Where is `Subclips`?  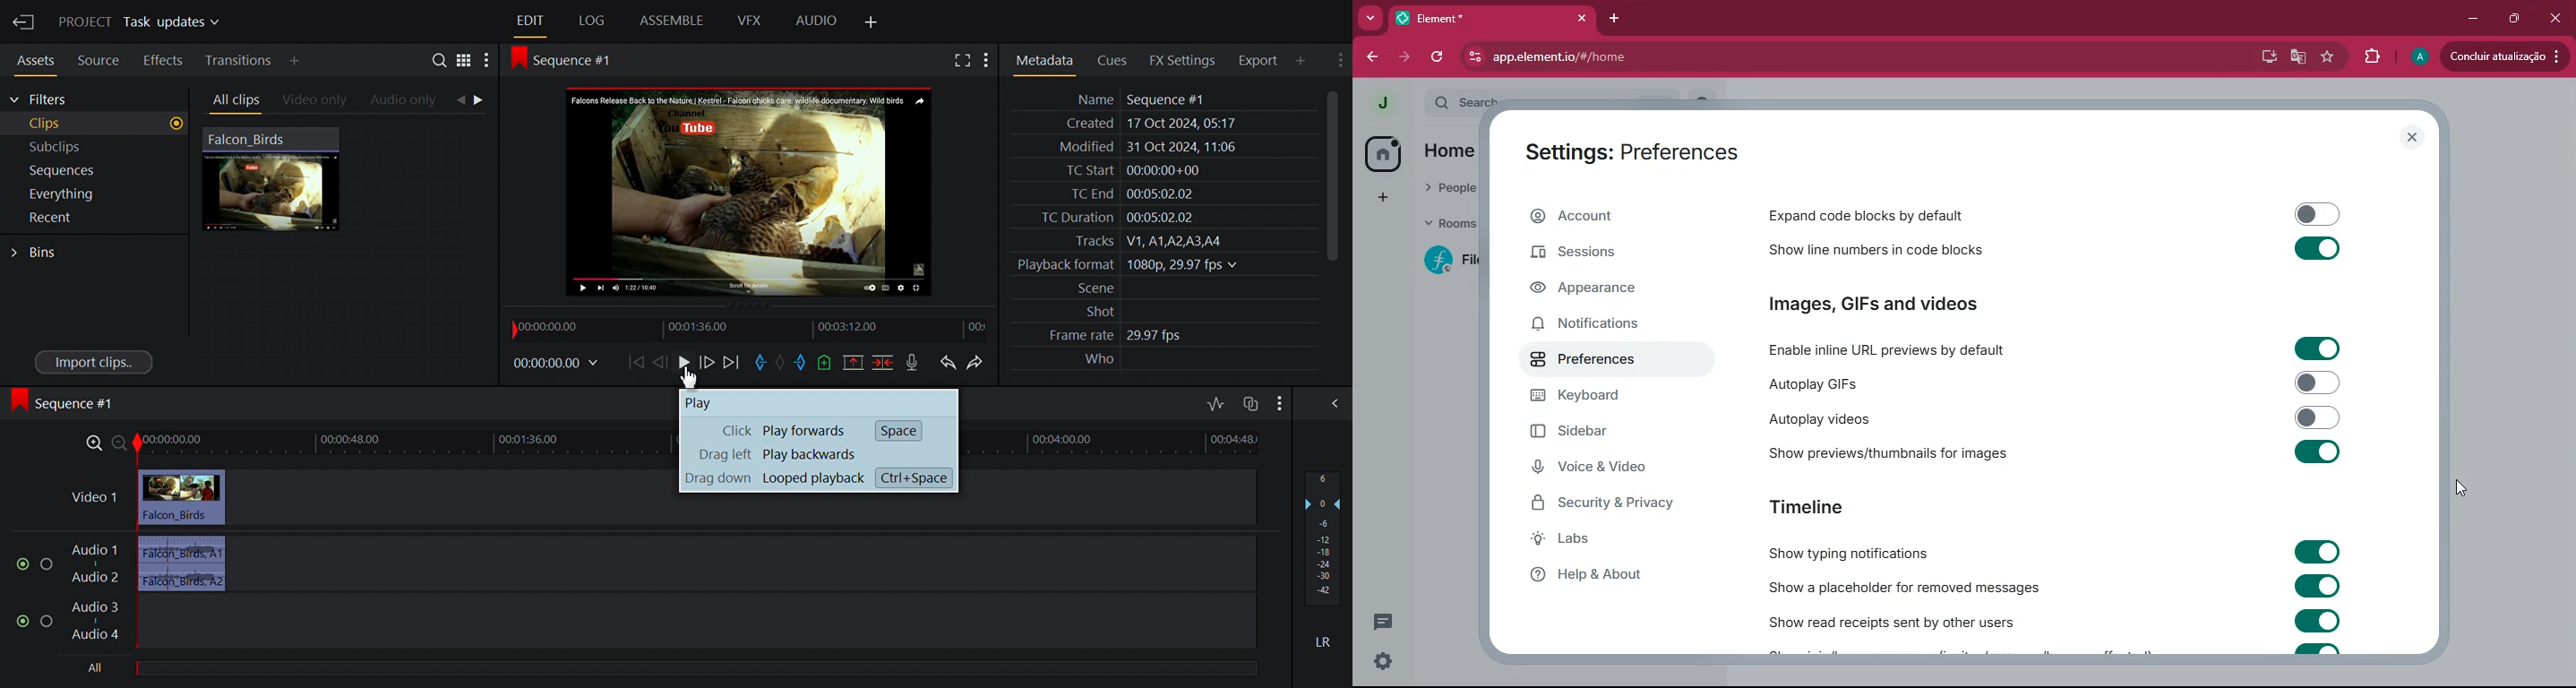
Subclips is located at coordinates (91, 146).